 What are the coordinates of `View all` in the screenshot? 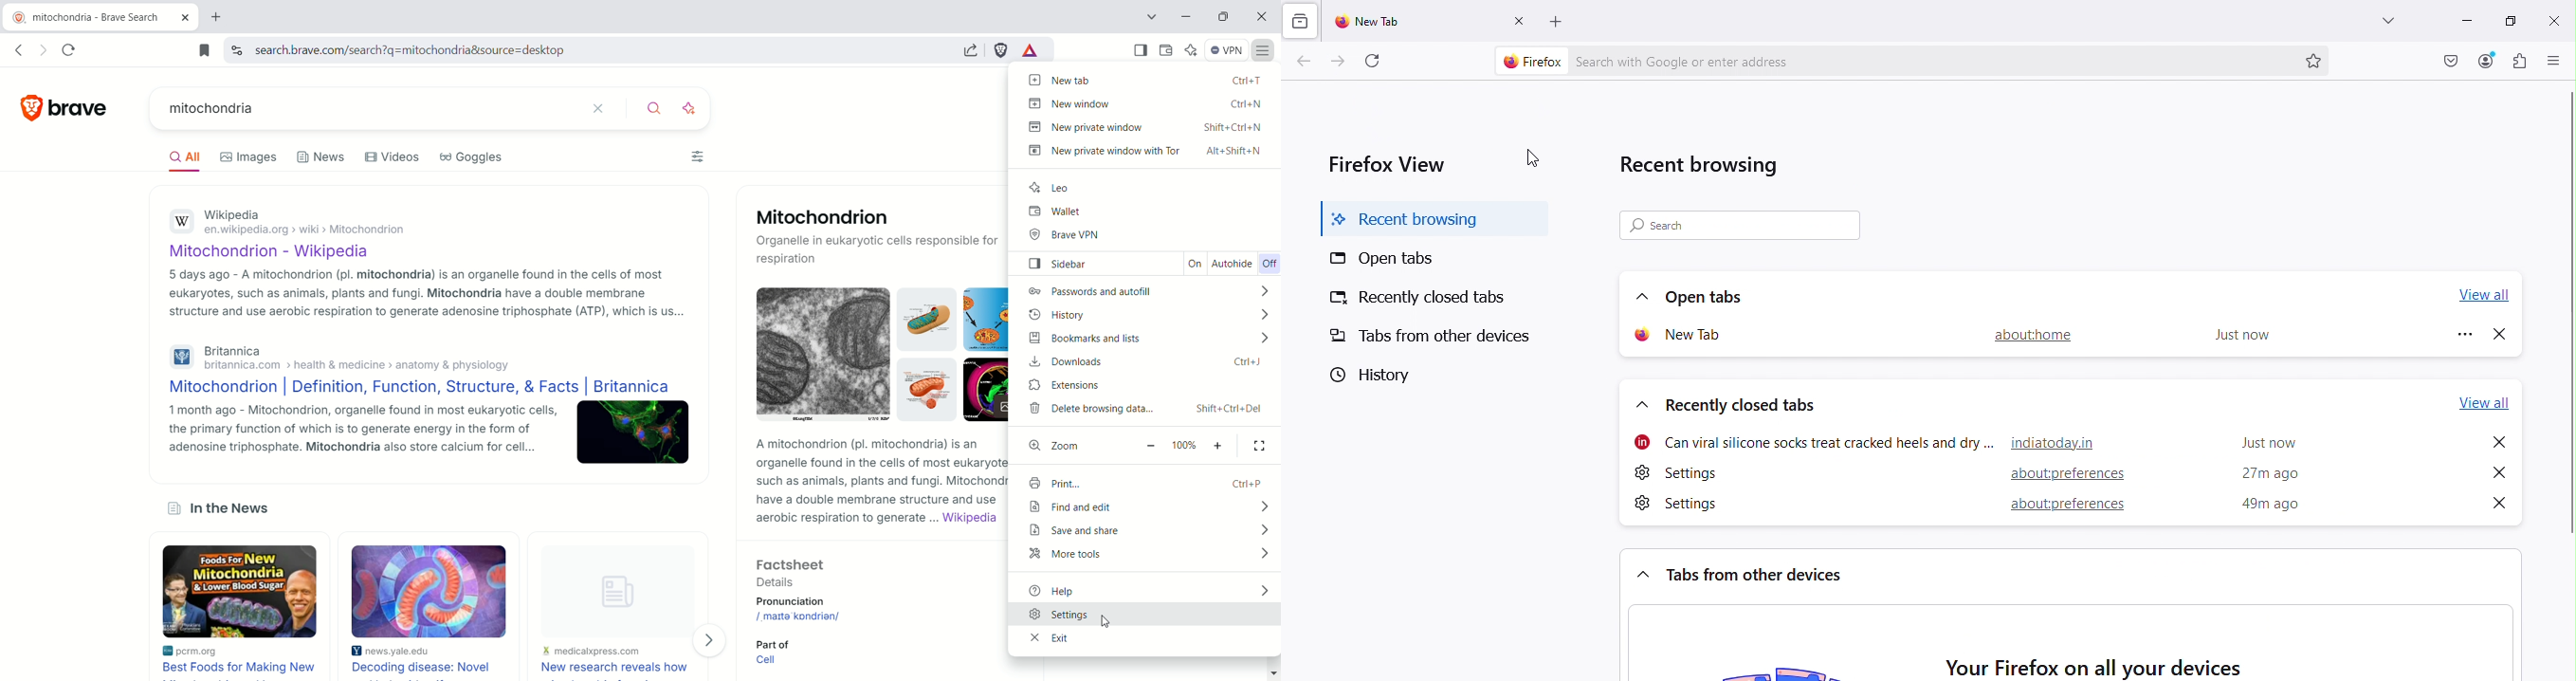 It's located at (2484, 290).